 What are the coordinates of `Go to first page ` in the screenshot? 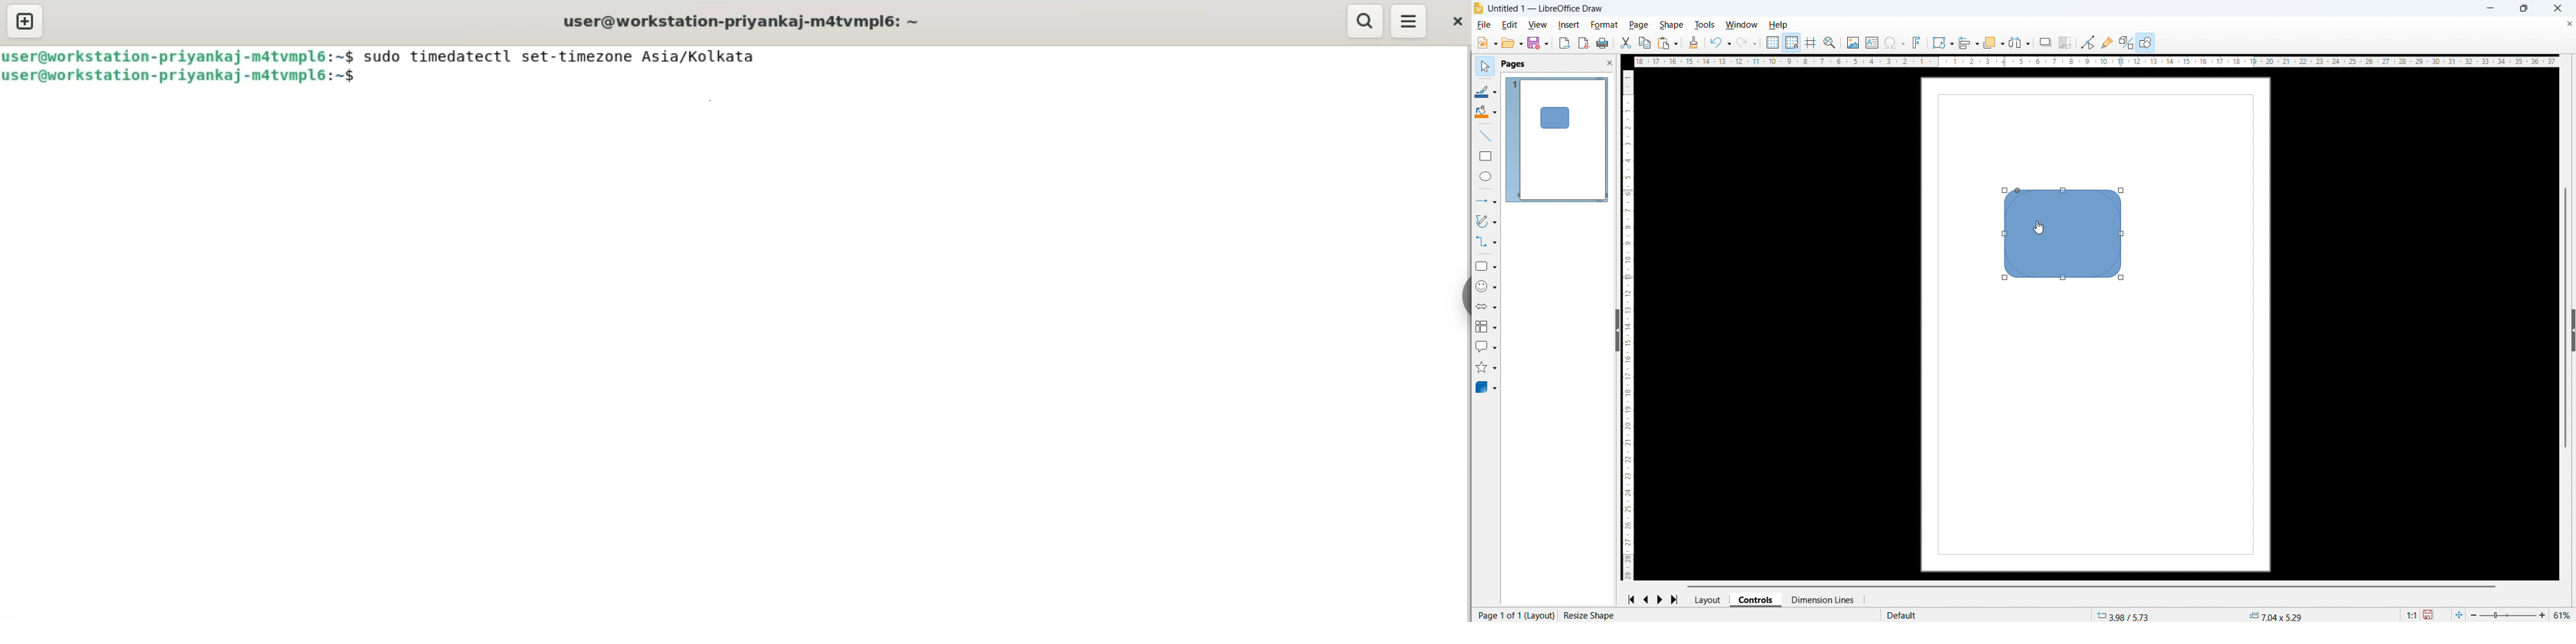 It's located at (1631, 600).